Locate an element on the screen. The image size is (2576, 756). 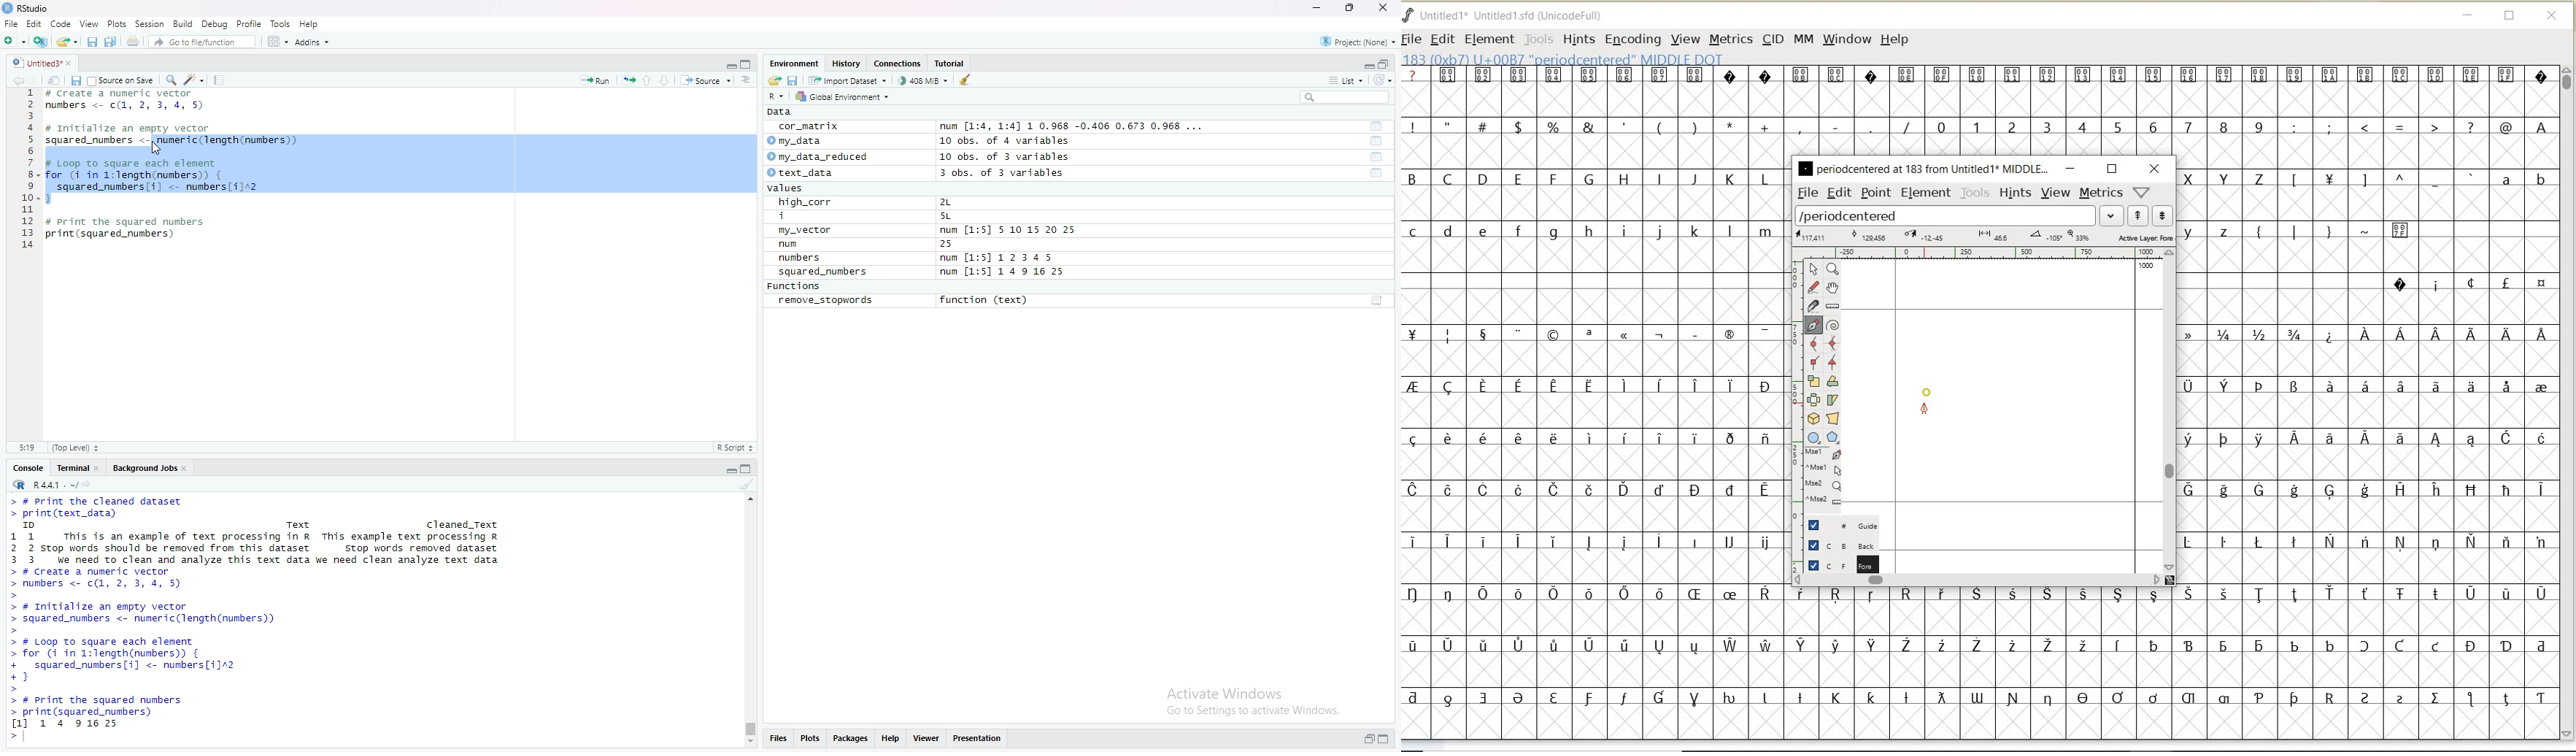
maximize is located at coordinates (1388, 740).